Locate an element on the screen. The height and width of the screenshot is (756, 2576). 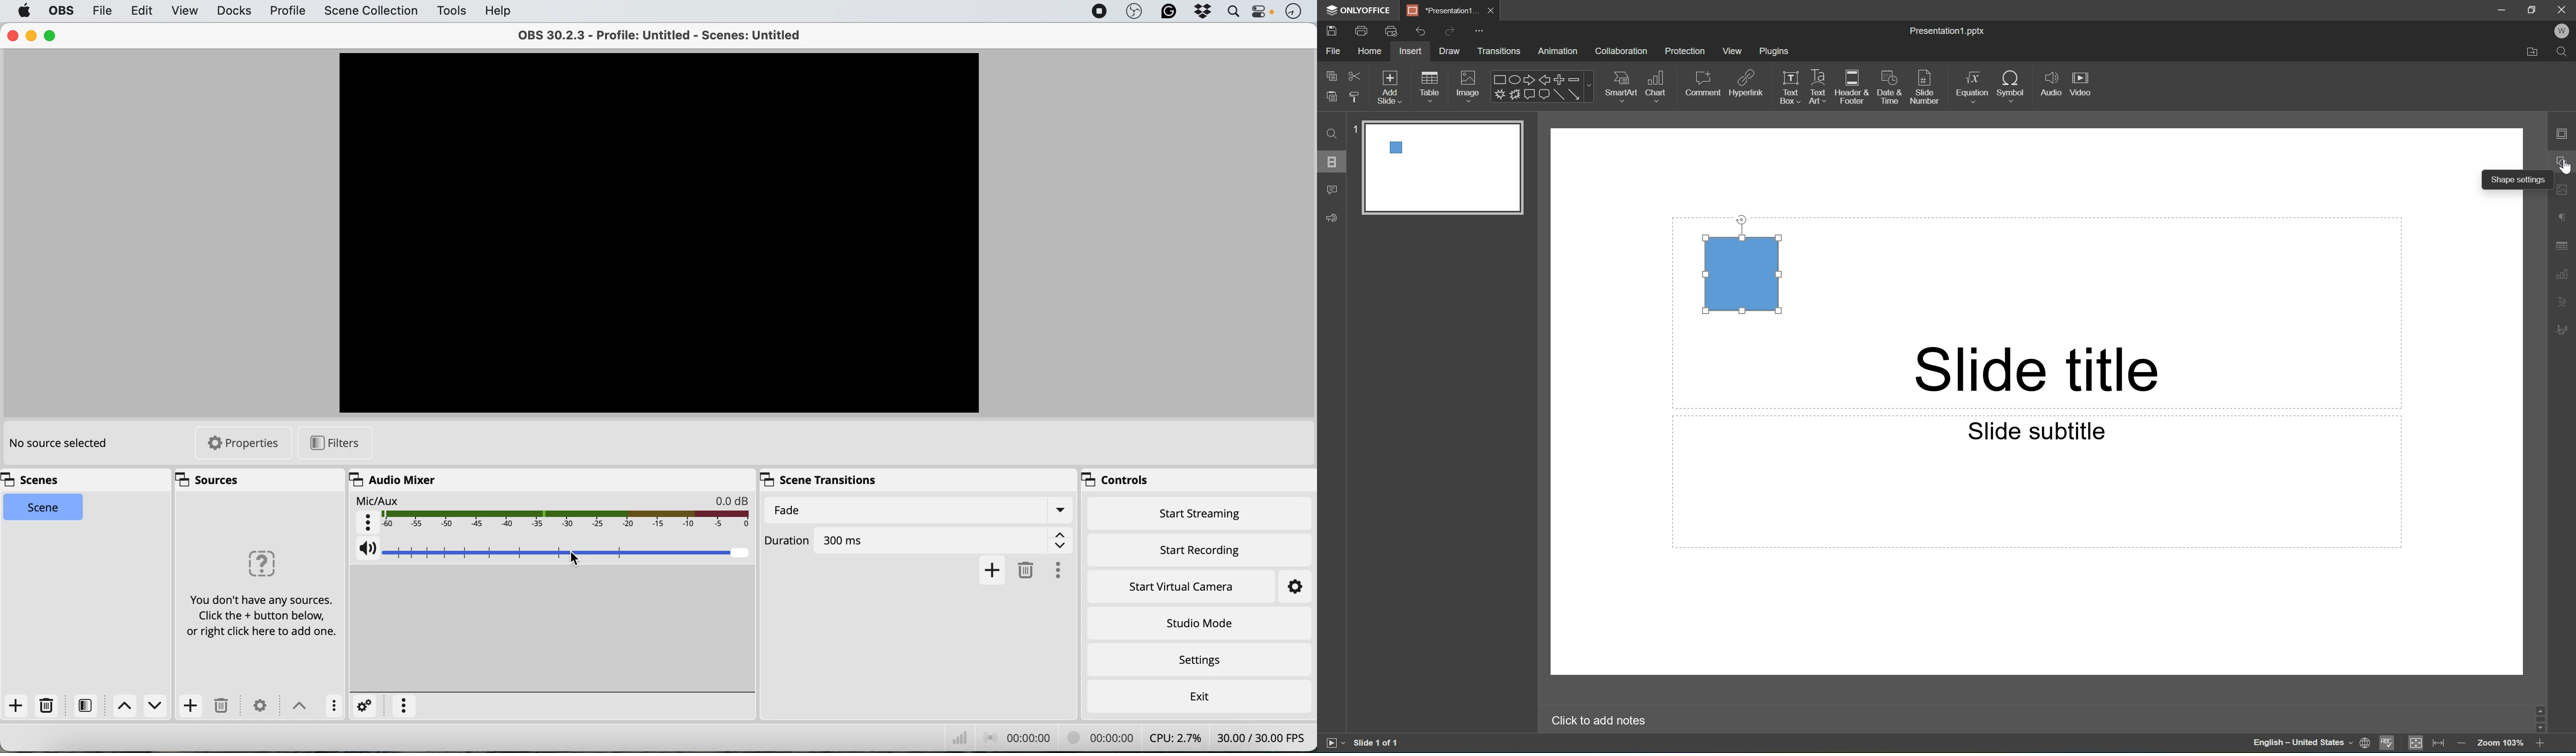
Video is located at coordinates (2080, 83).